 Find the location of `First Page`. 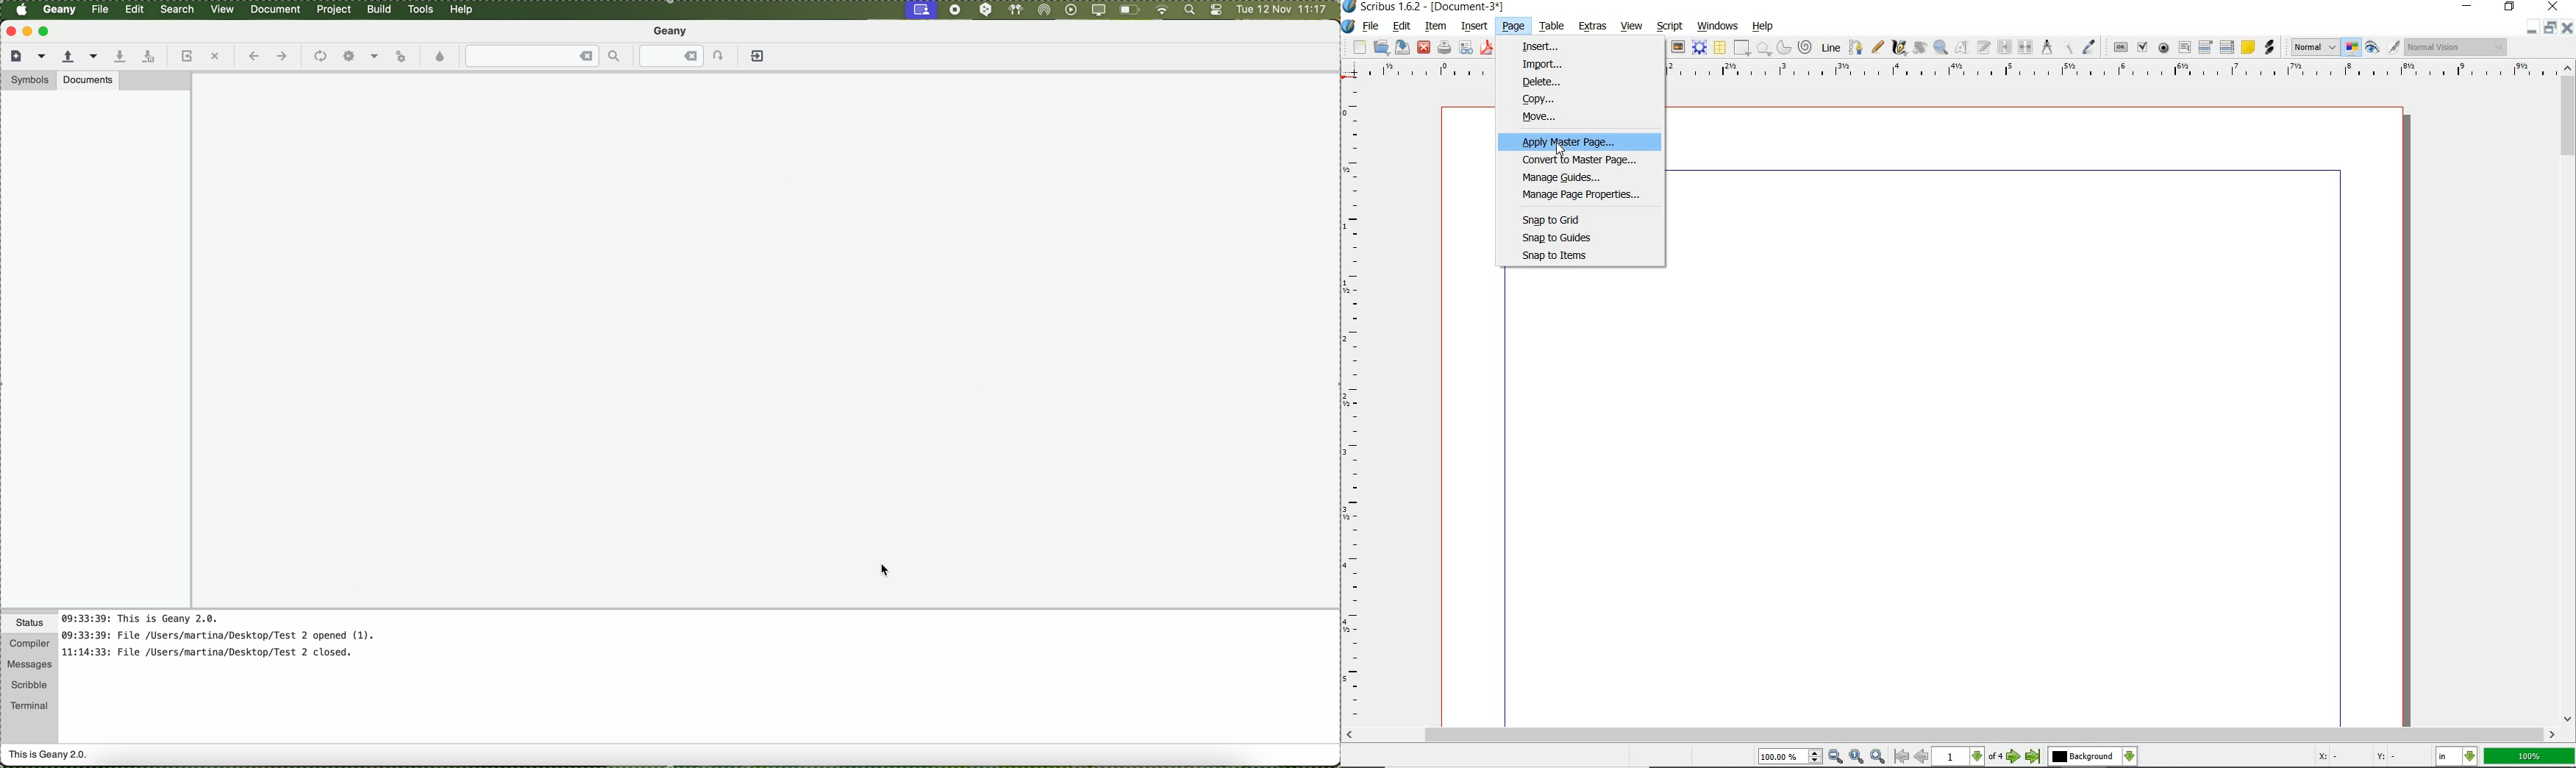

First Page is located at coordinates (1899, 757).